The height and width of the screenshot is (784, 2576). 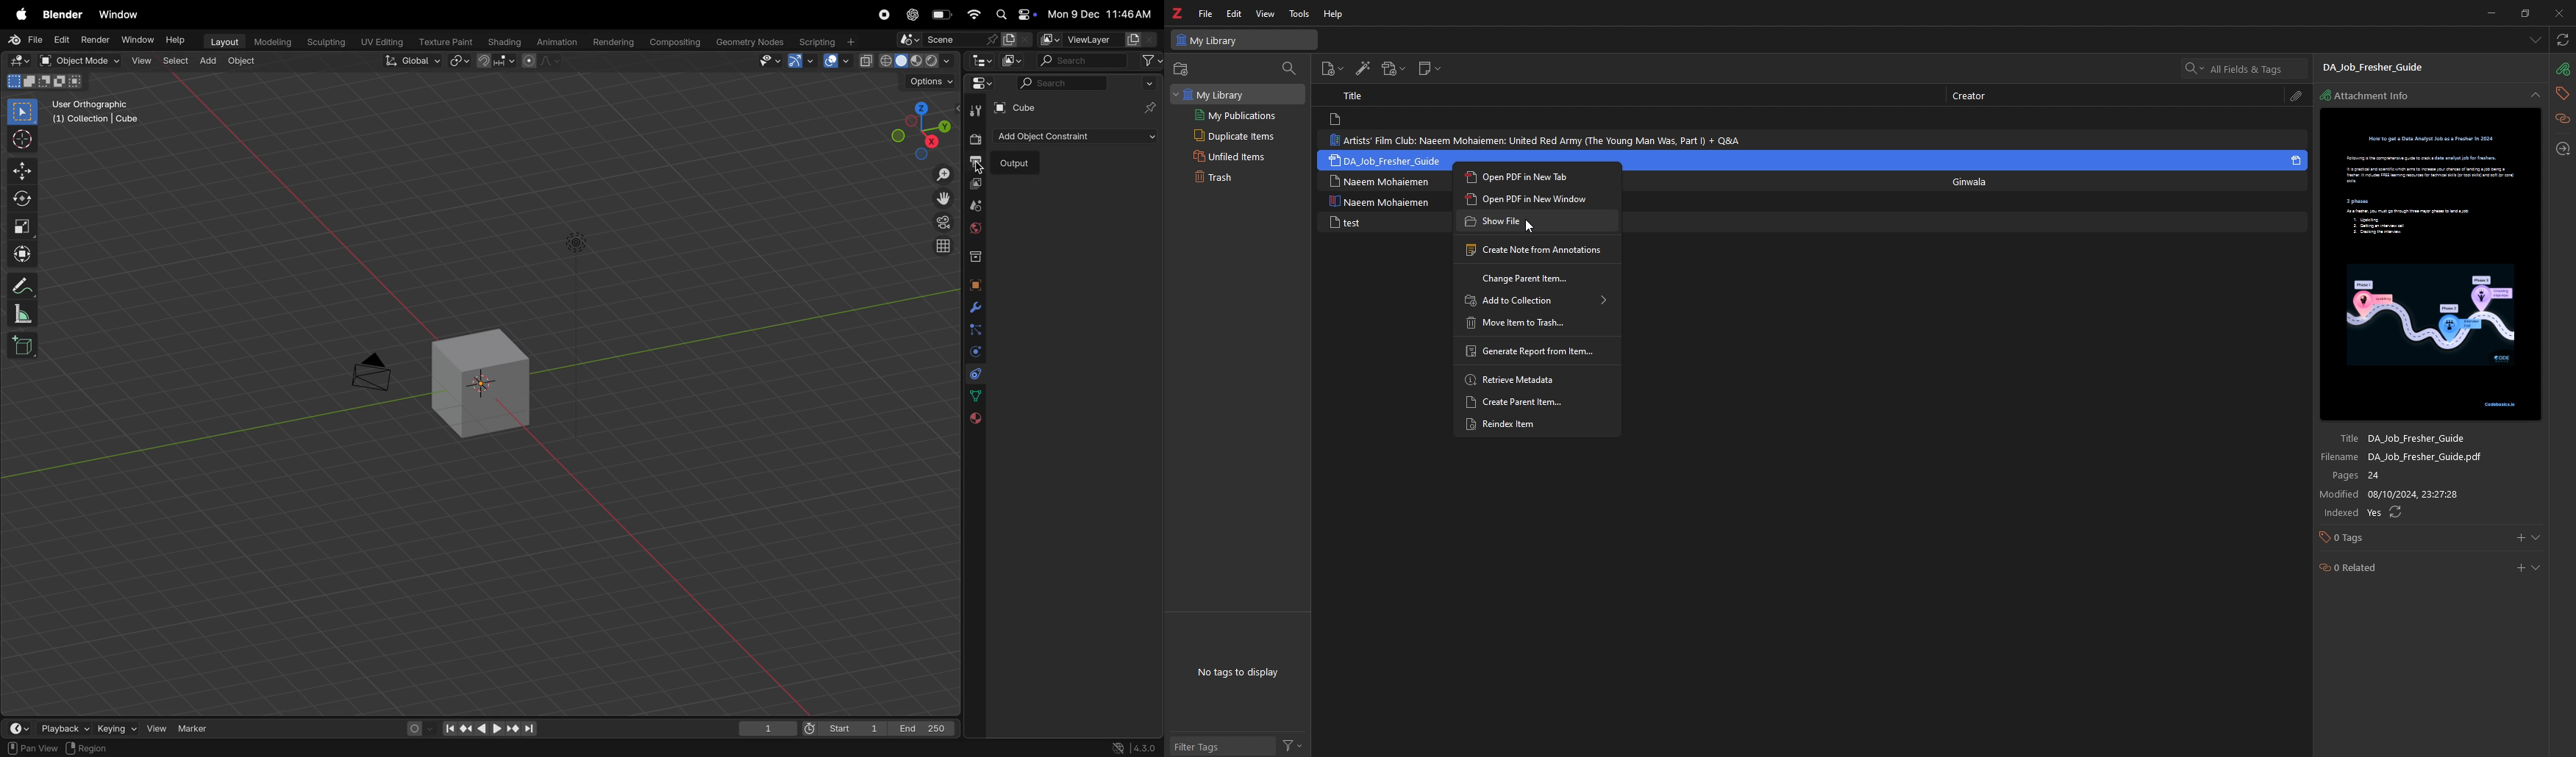 I want to click on select, so click(x=175, y=62).